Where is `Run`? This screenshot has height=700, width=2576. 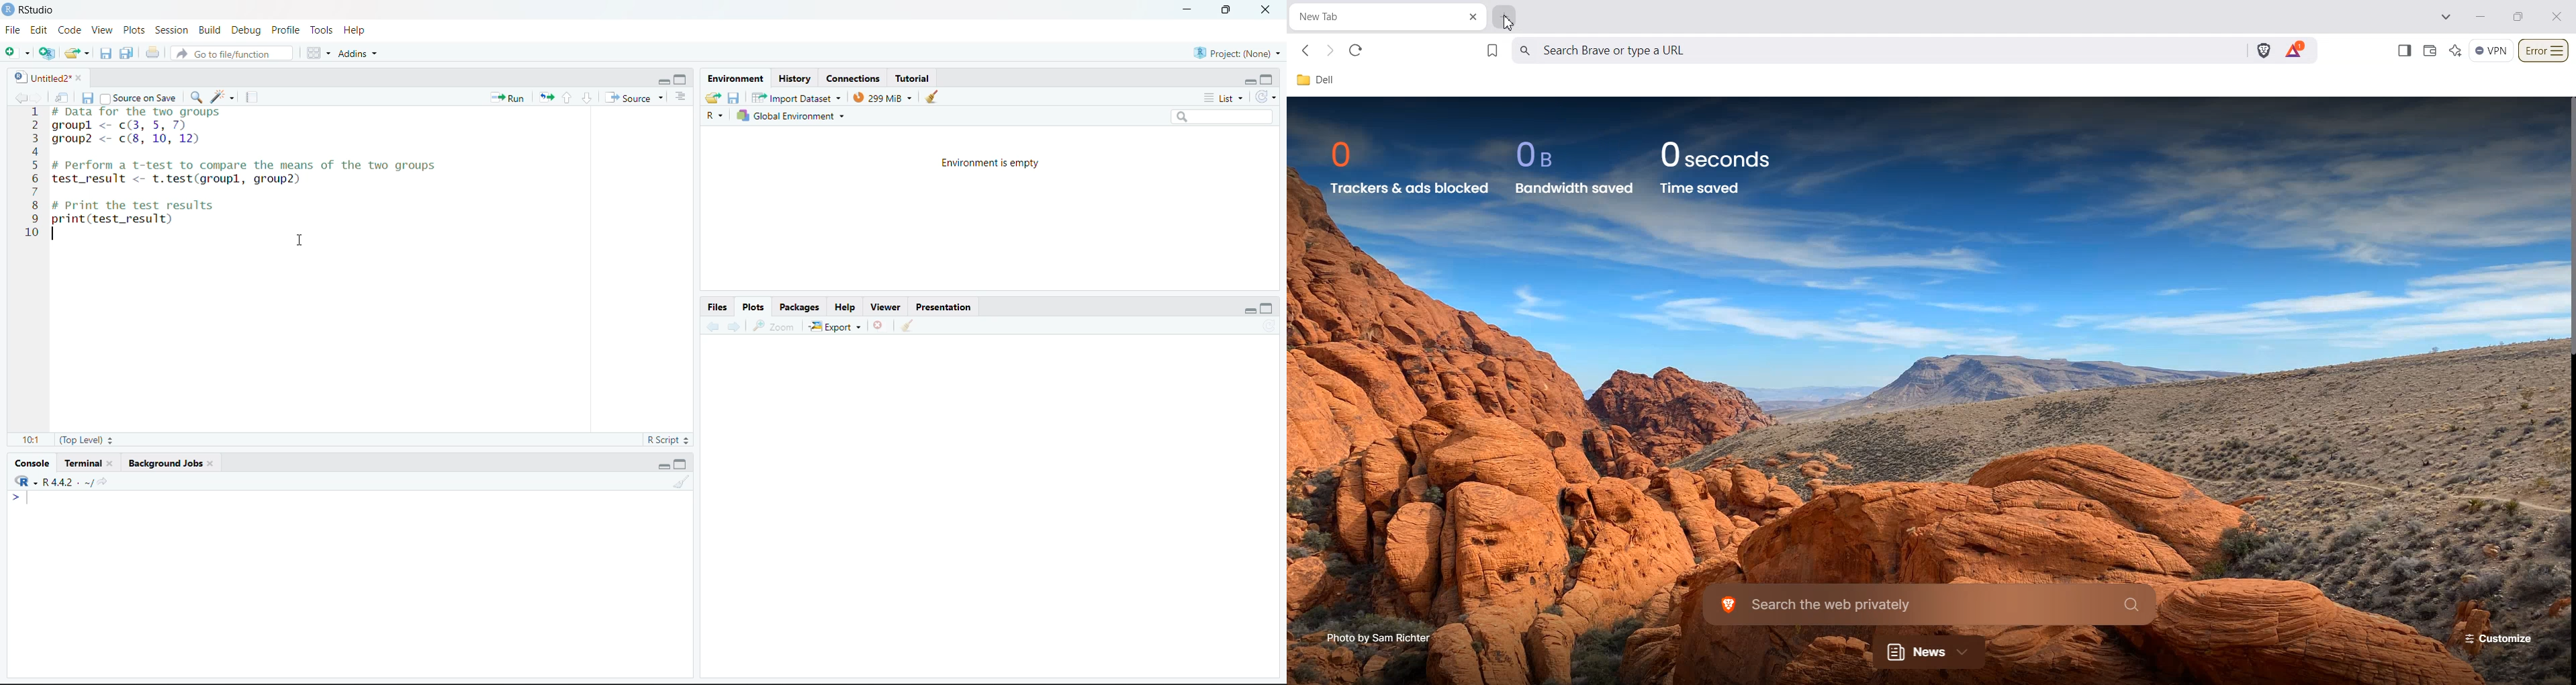
Run is located at coordinates (508, 98).